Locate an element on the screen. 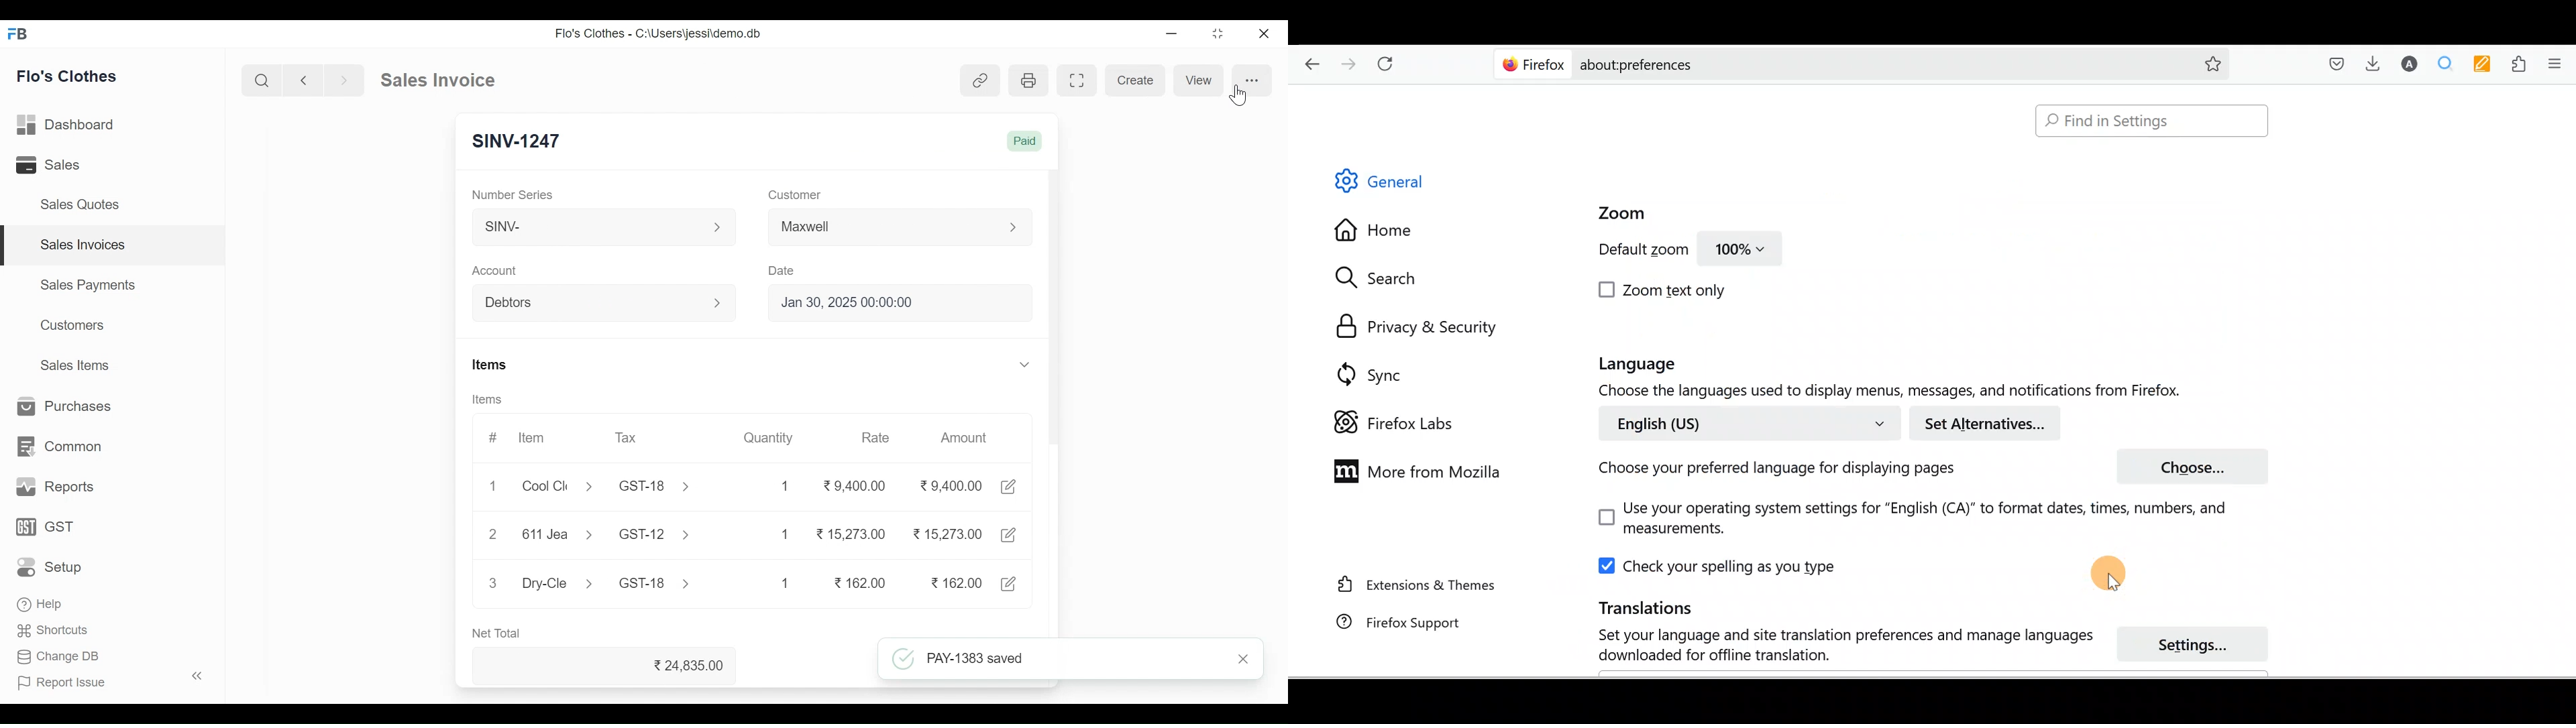 The image size is (2576, 728). View is located at coordinates (1197, 80).